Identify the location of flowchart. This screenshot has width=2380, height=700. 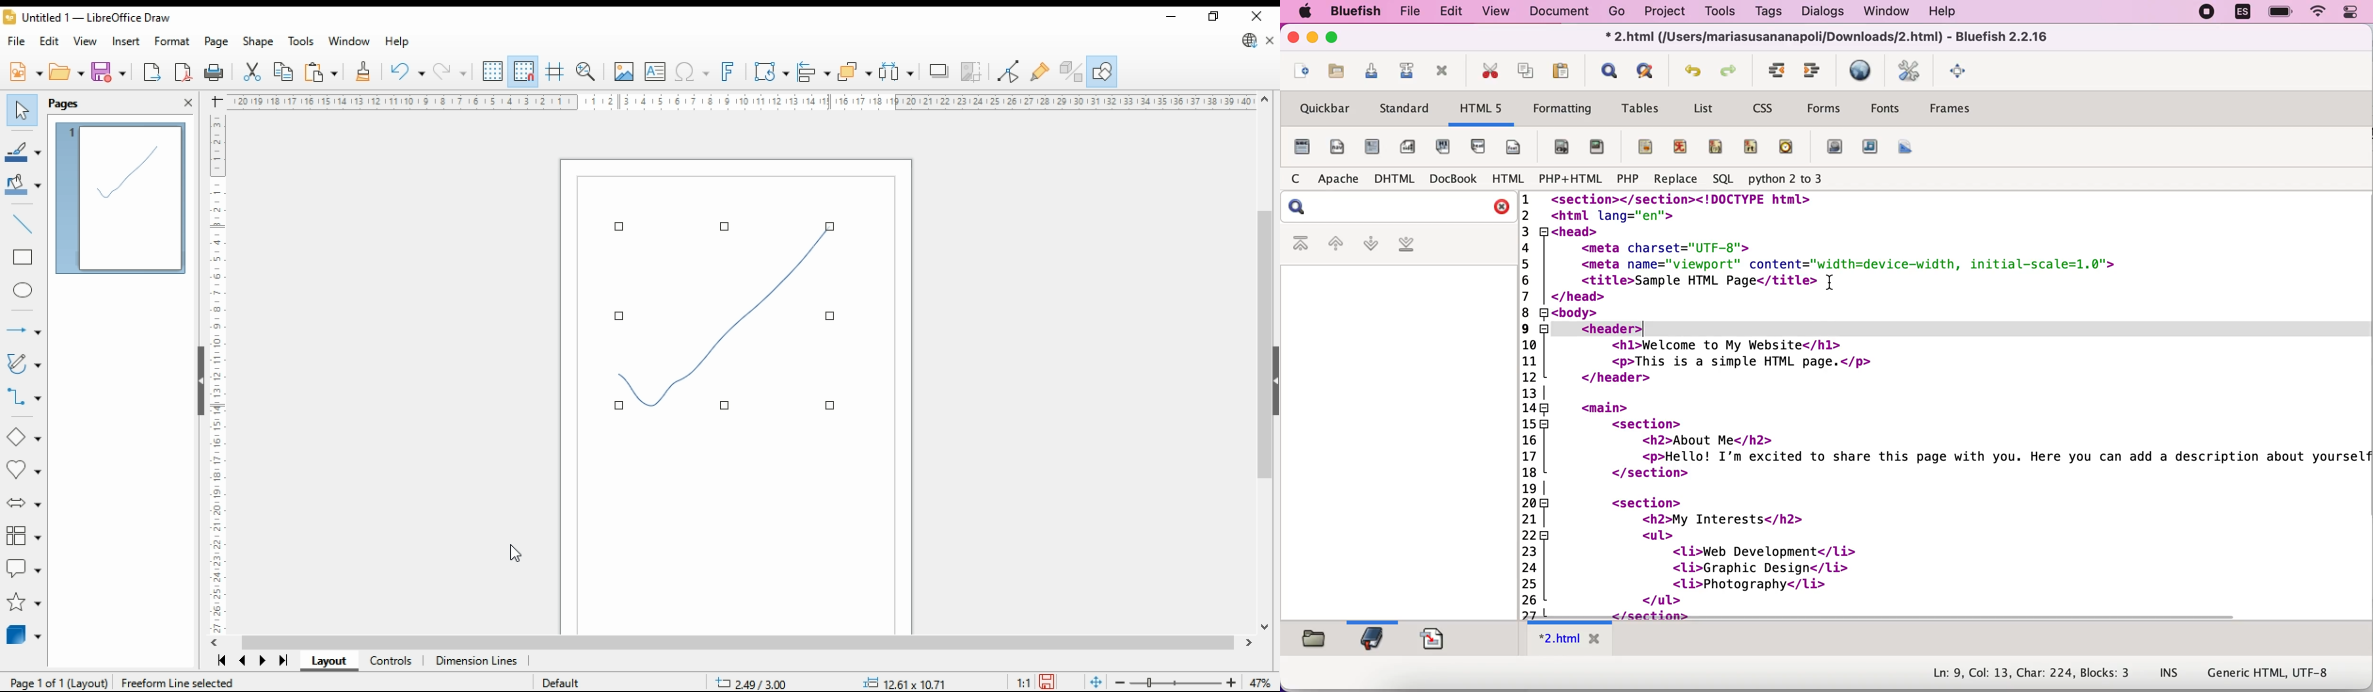
(24, 537).